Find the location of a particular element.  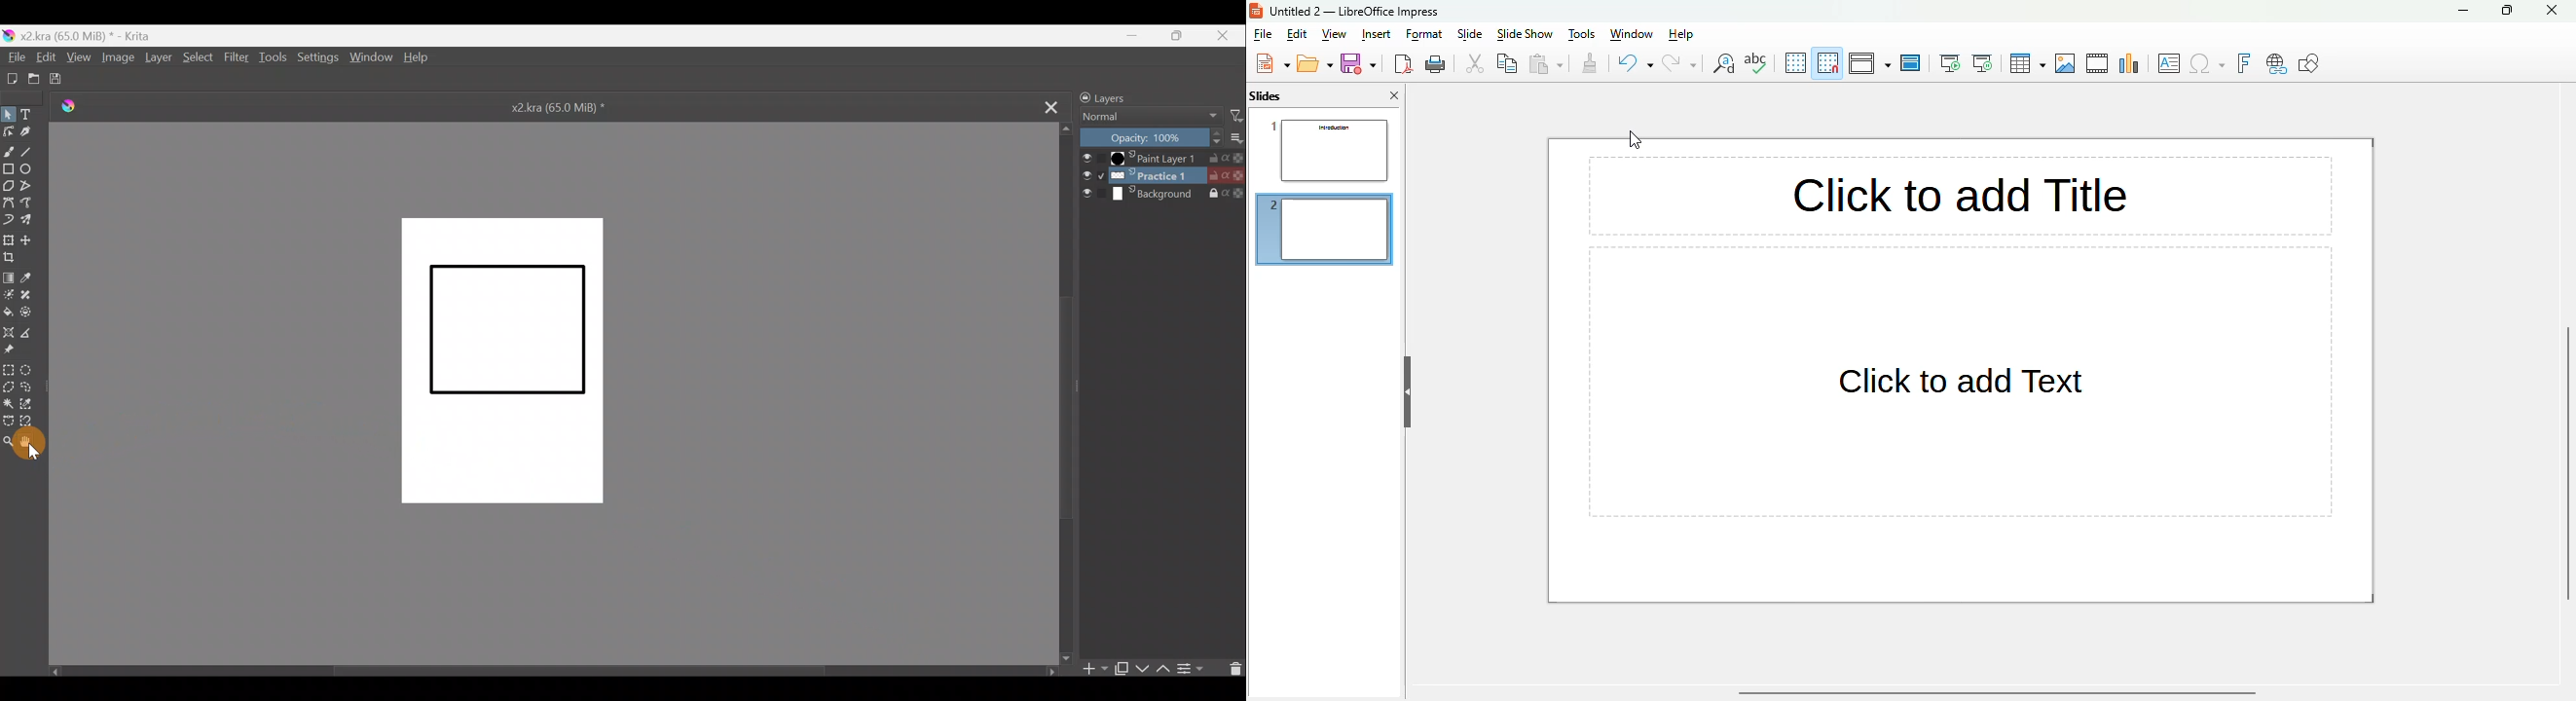

hide pane is located at coordinates (1408, 393).